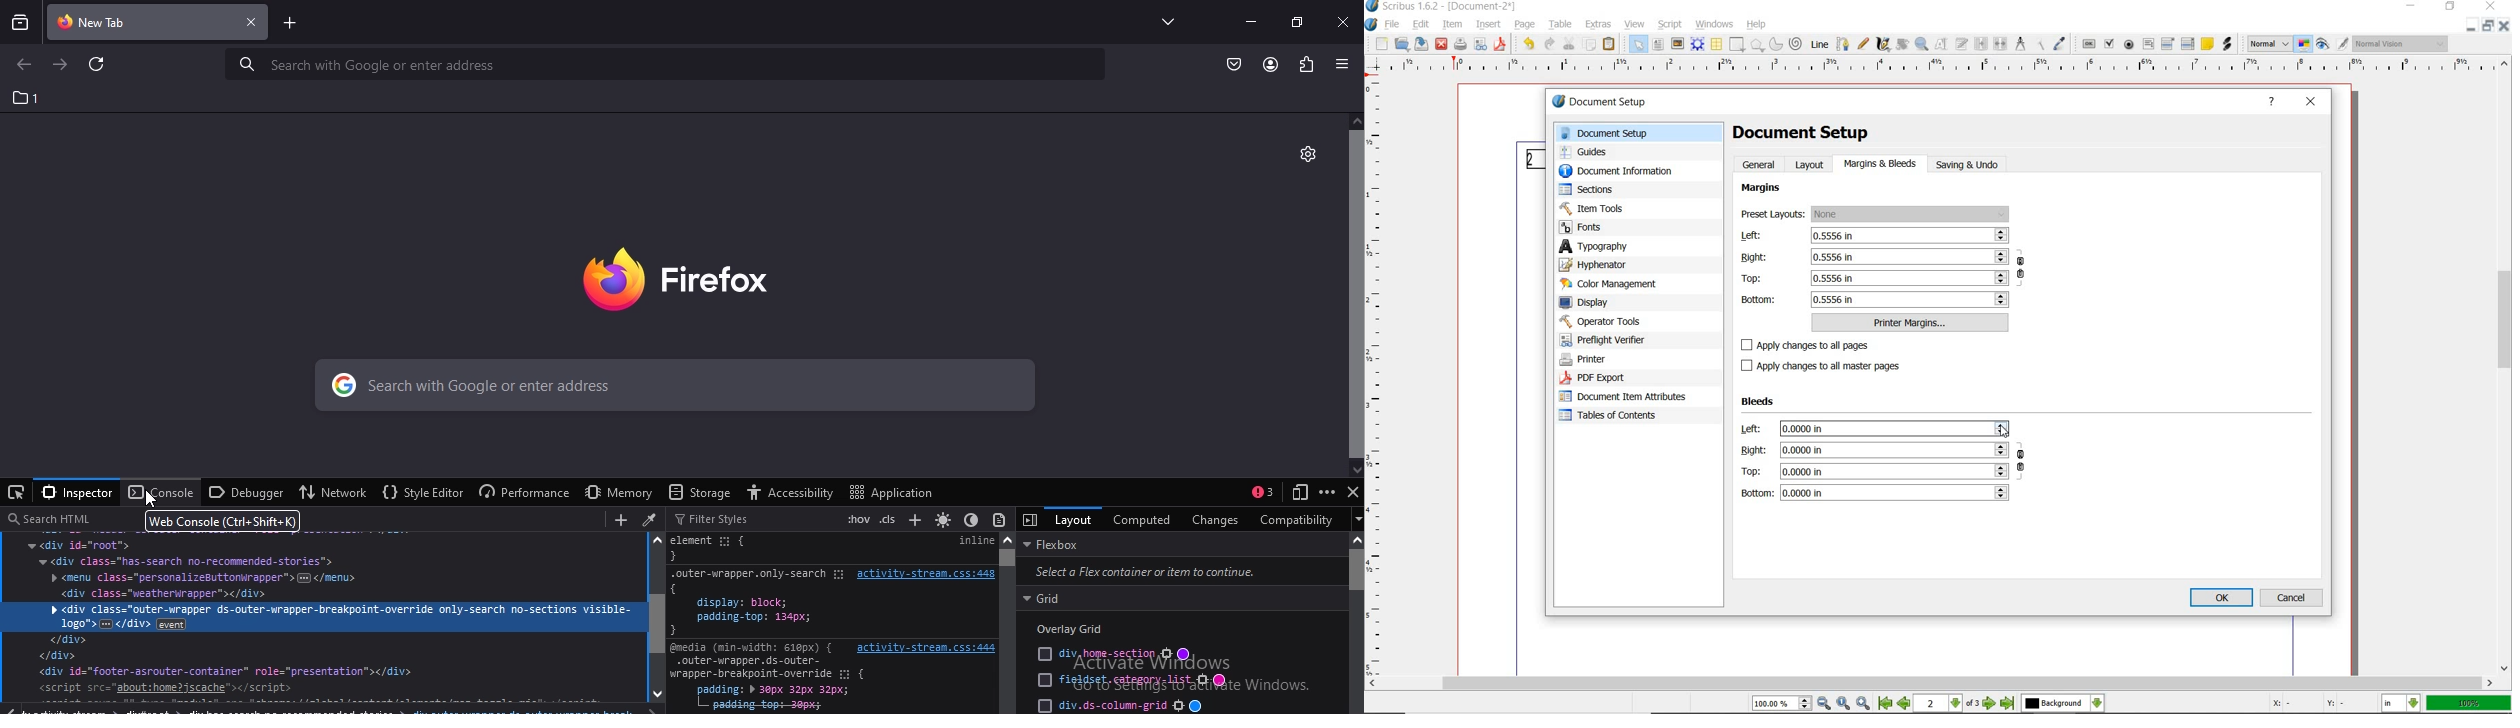  What do you see at coordinates (1482, 44) in the screenshot?
I see `preflight verifier` at bounding box center [1482, 44].